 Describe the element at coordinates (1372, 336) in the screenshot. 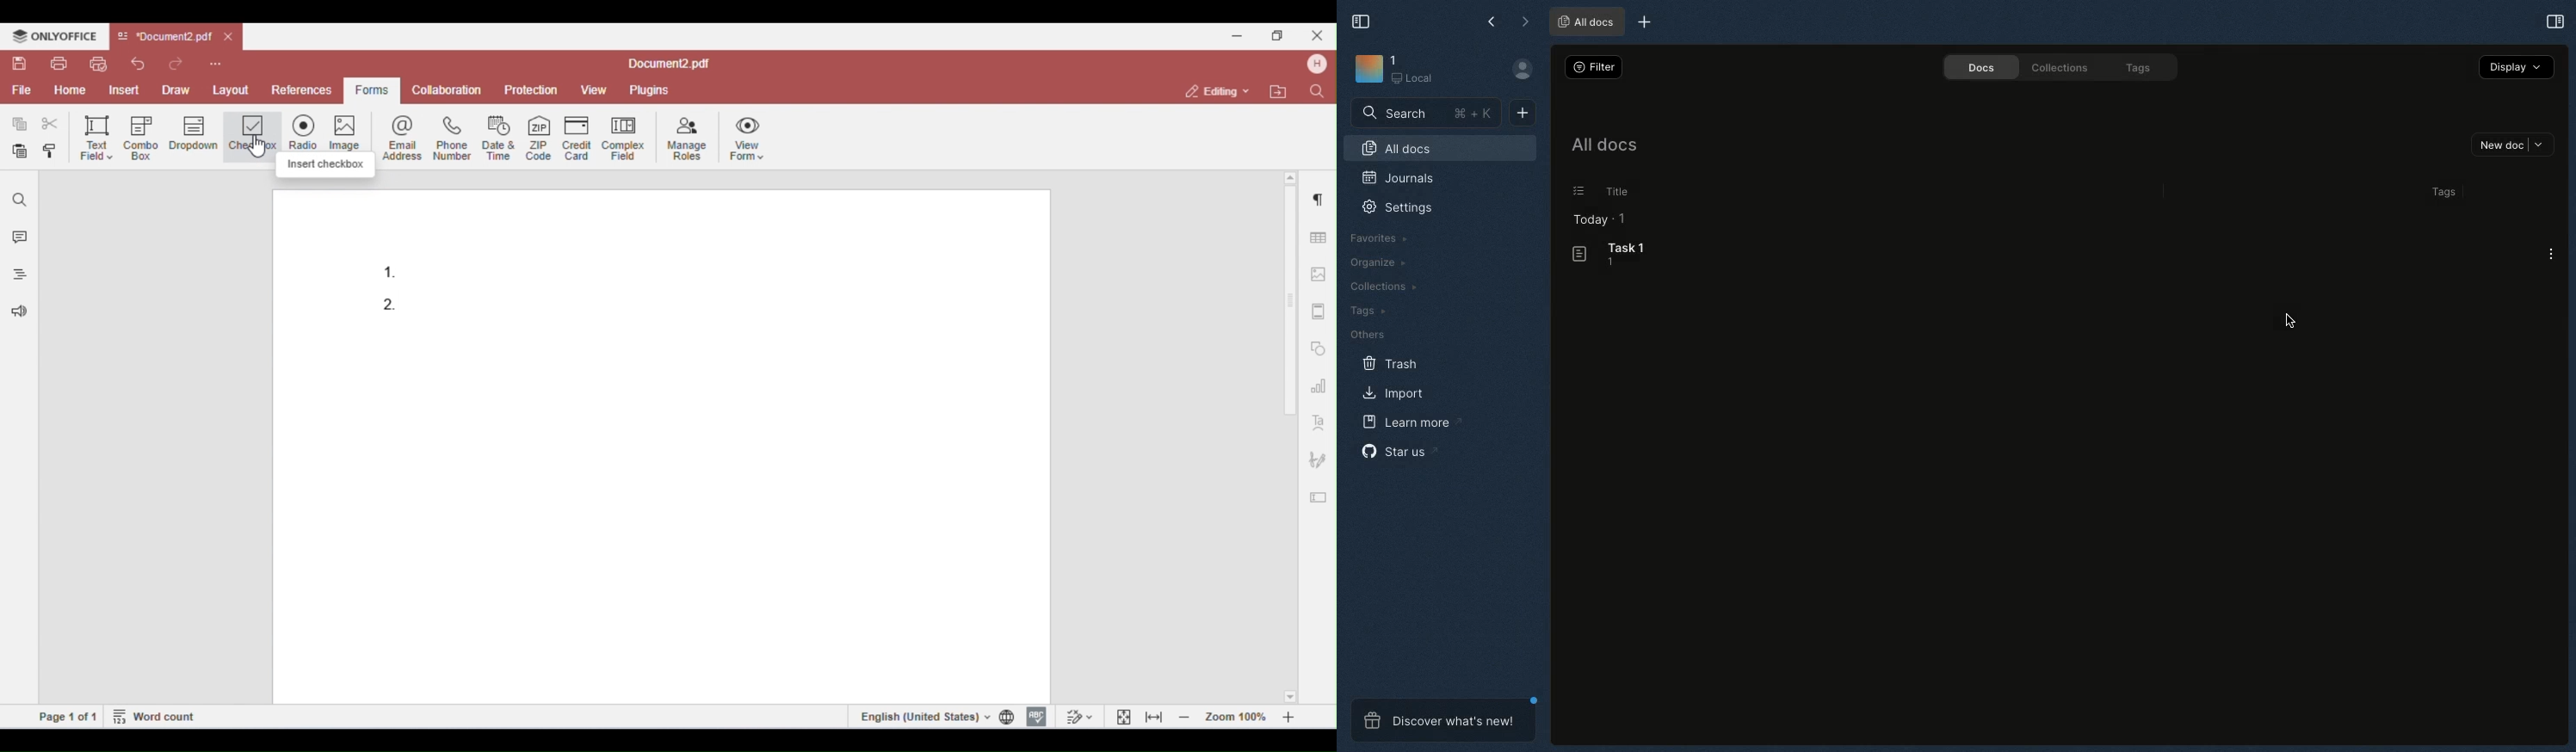

I see `Others` at that location.